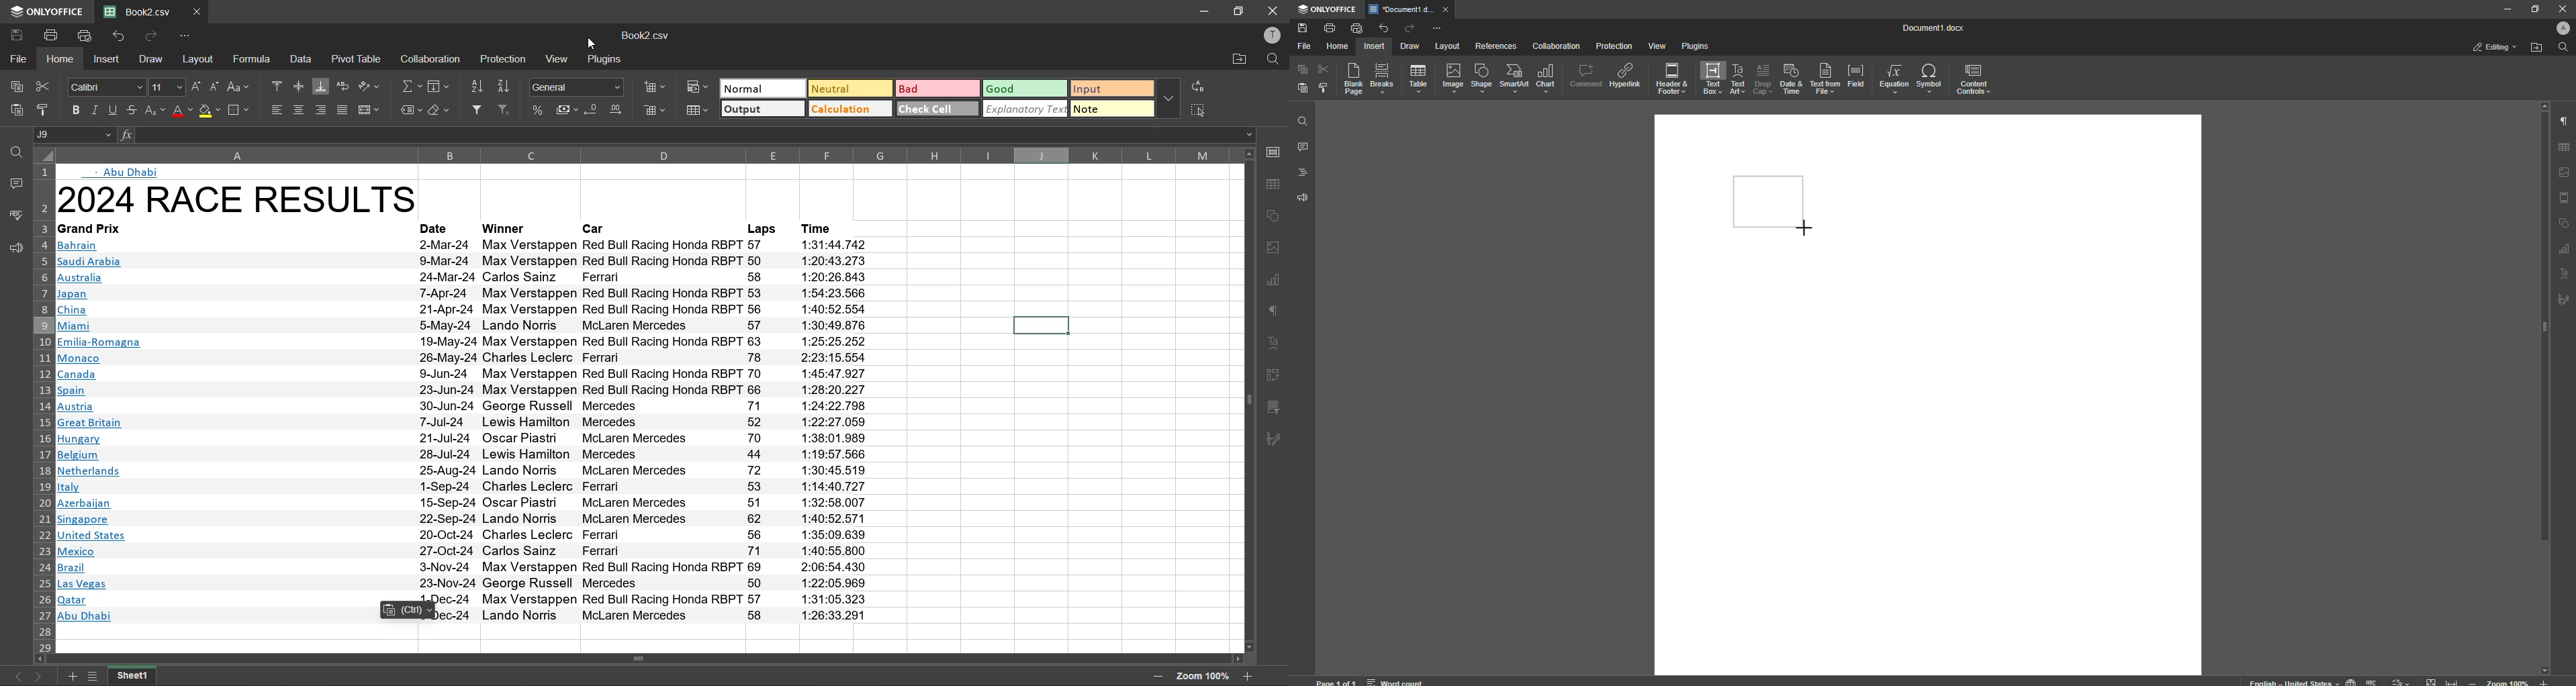 This screenshot has height=700, width=2576. Describe the element at coordinates (535, 111) in the screenshot. I see `percent` at that location.